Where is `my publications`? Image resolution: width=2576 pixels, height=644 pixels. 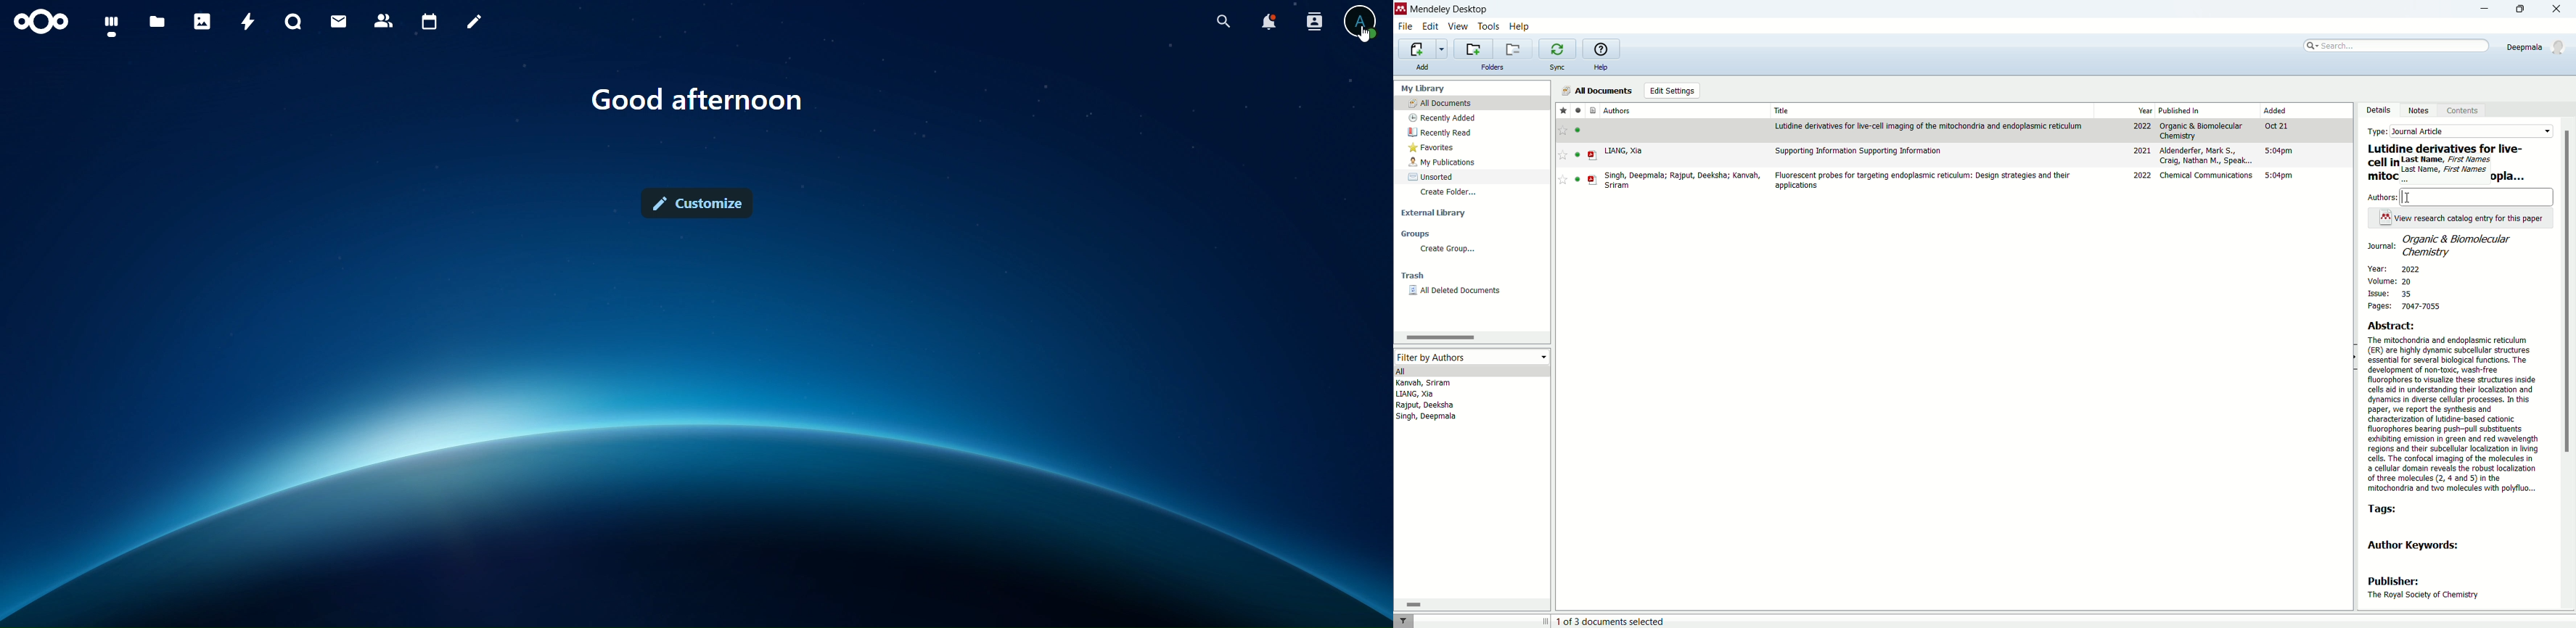 my publications is located at coordinates (1441, 163).